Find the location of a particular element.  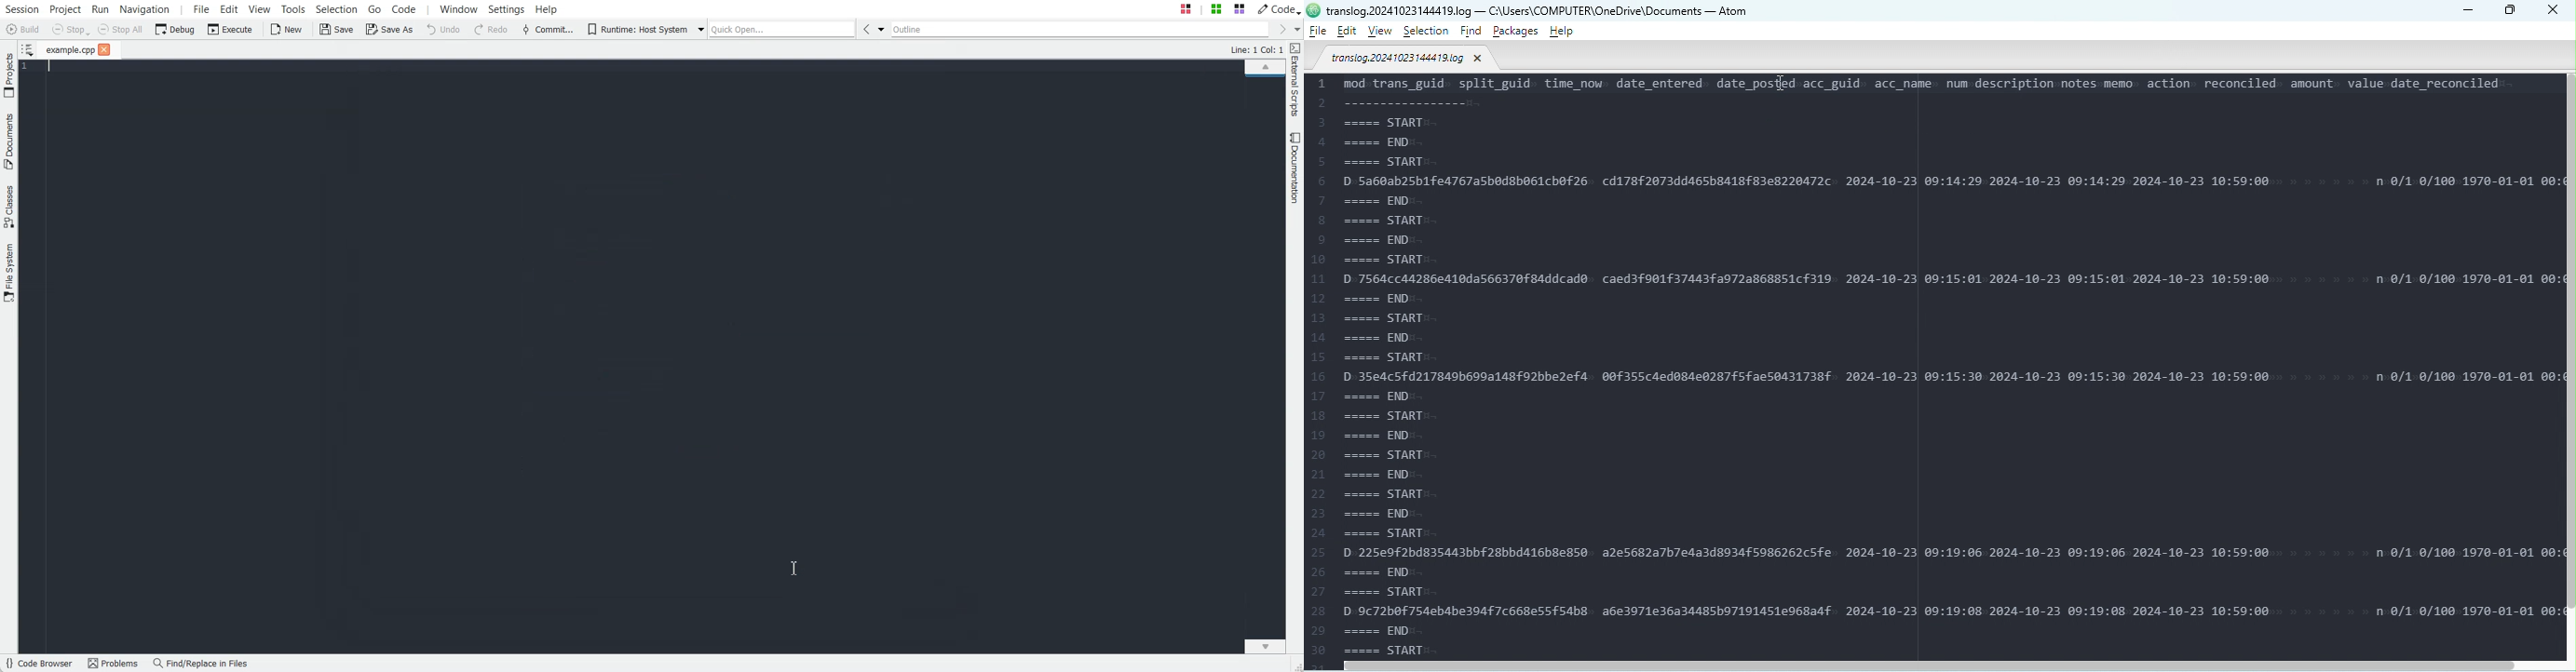

Quick Open is located at coordinates (782, 29).